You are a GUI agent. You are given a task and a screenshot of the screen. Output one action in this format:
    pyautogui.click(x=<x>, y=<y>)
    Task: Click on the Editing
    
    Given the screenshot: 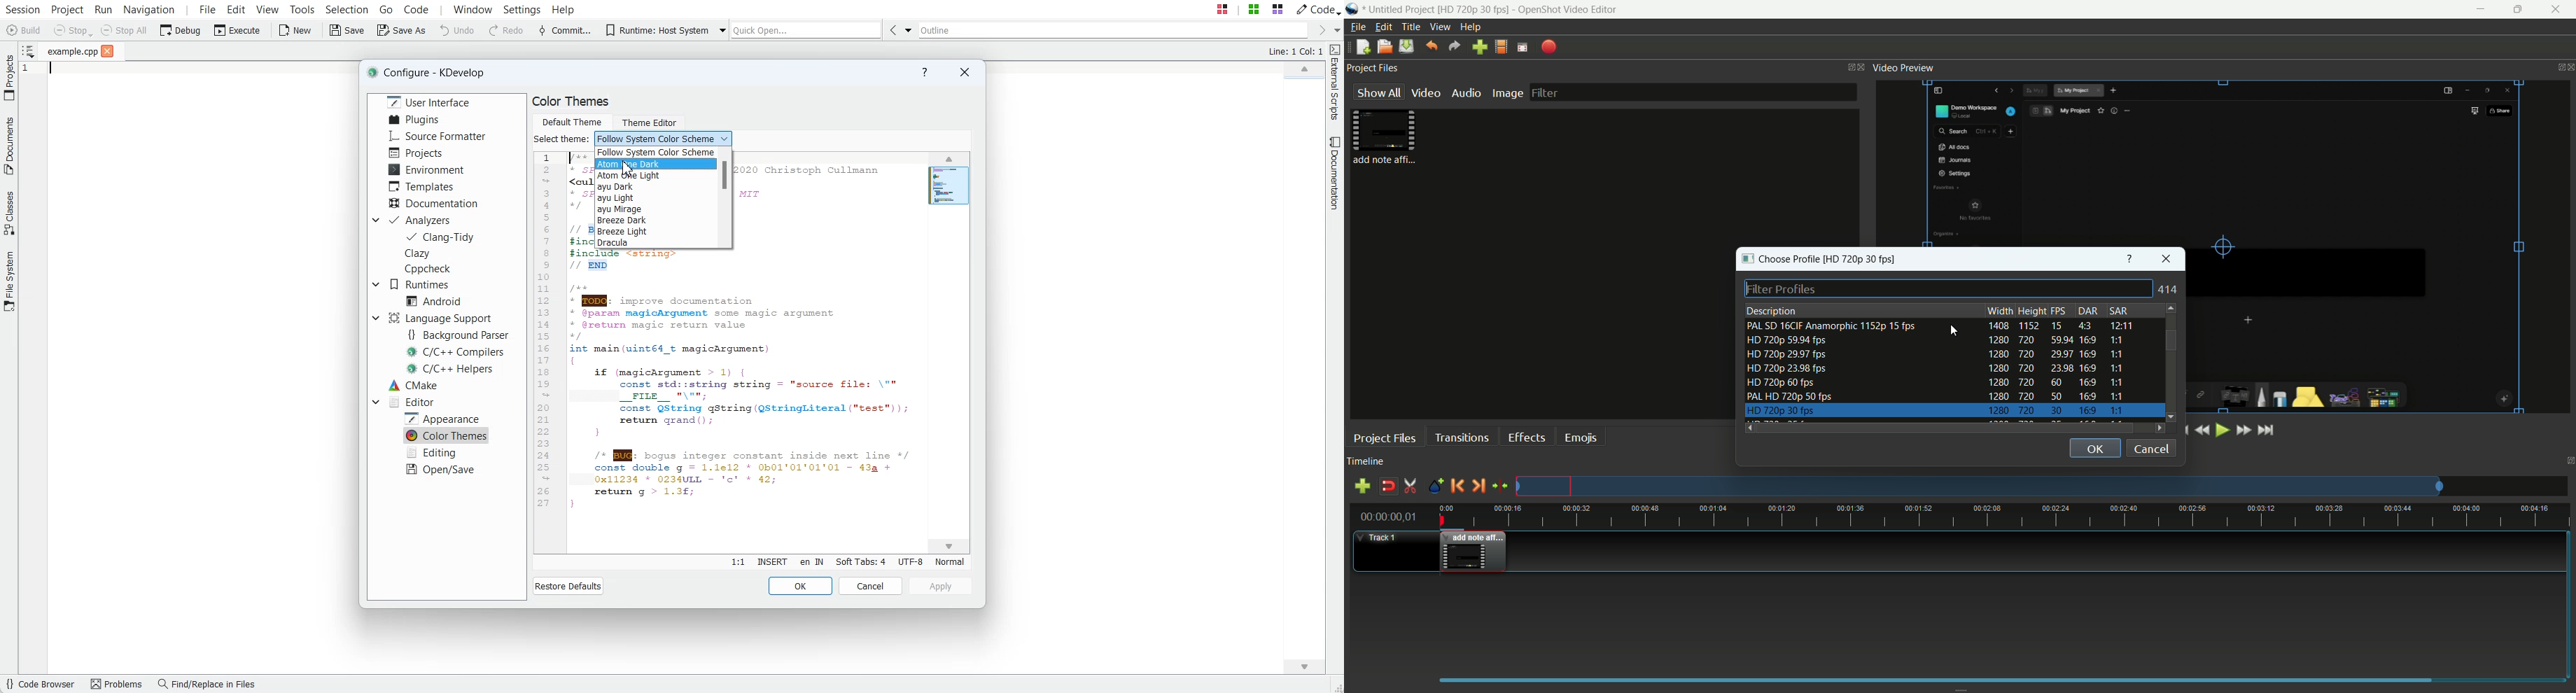 What is the action you would take?
    pyautogui.click(x=434, y=452)
    